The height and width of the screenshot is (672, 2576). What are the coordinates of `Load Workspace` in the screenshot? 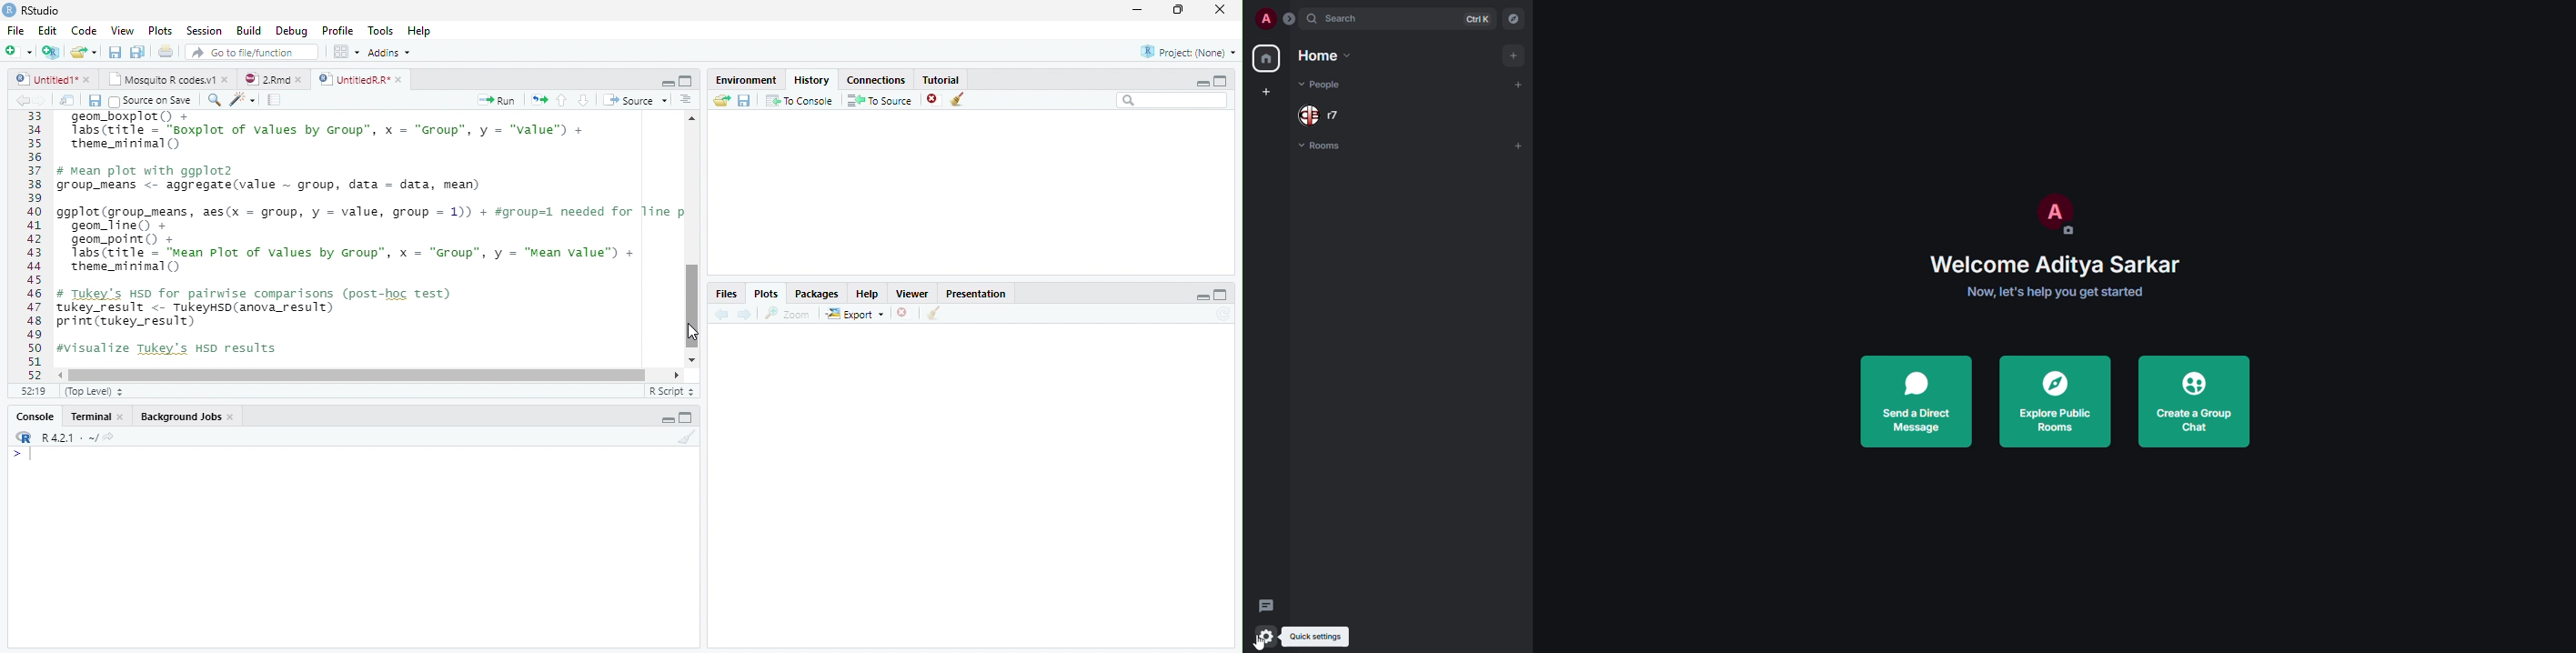 It's located at (722, 101).